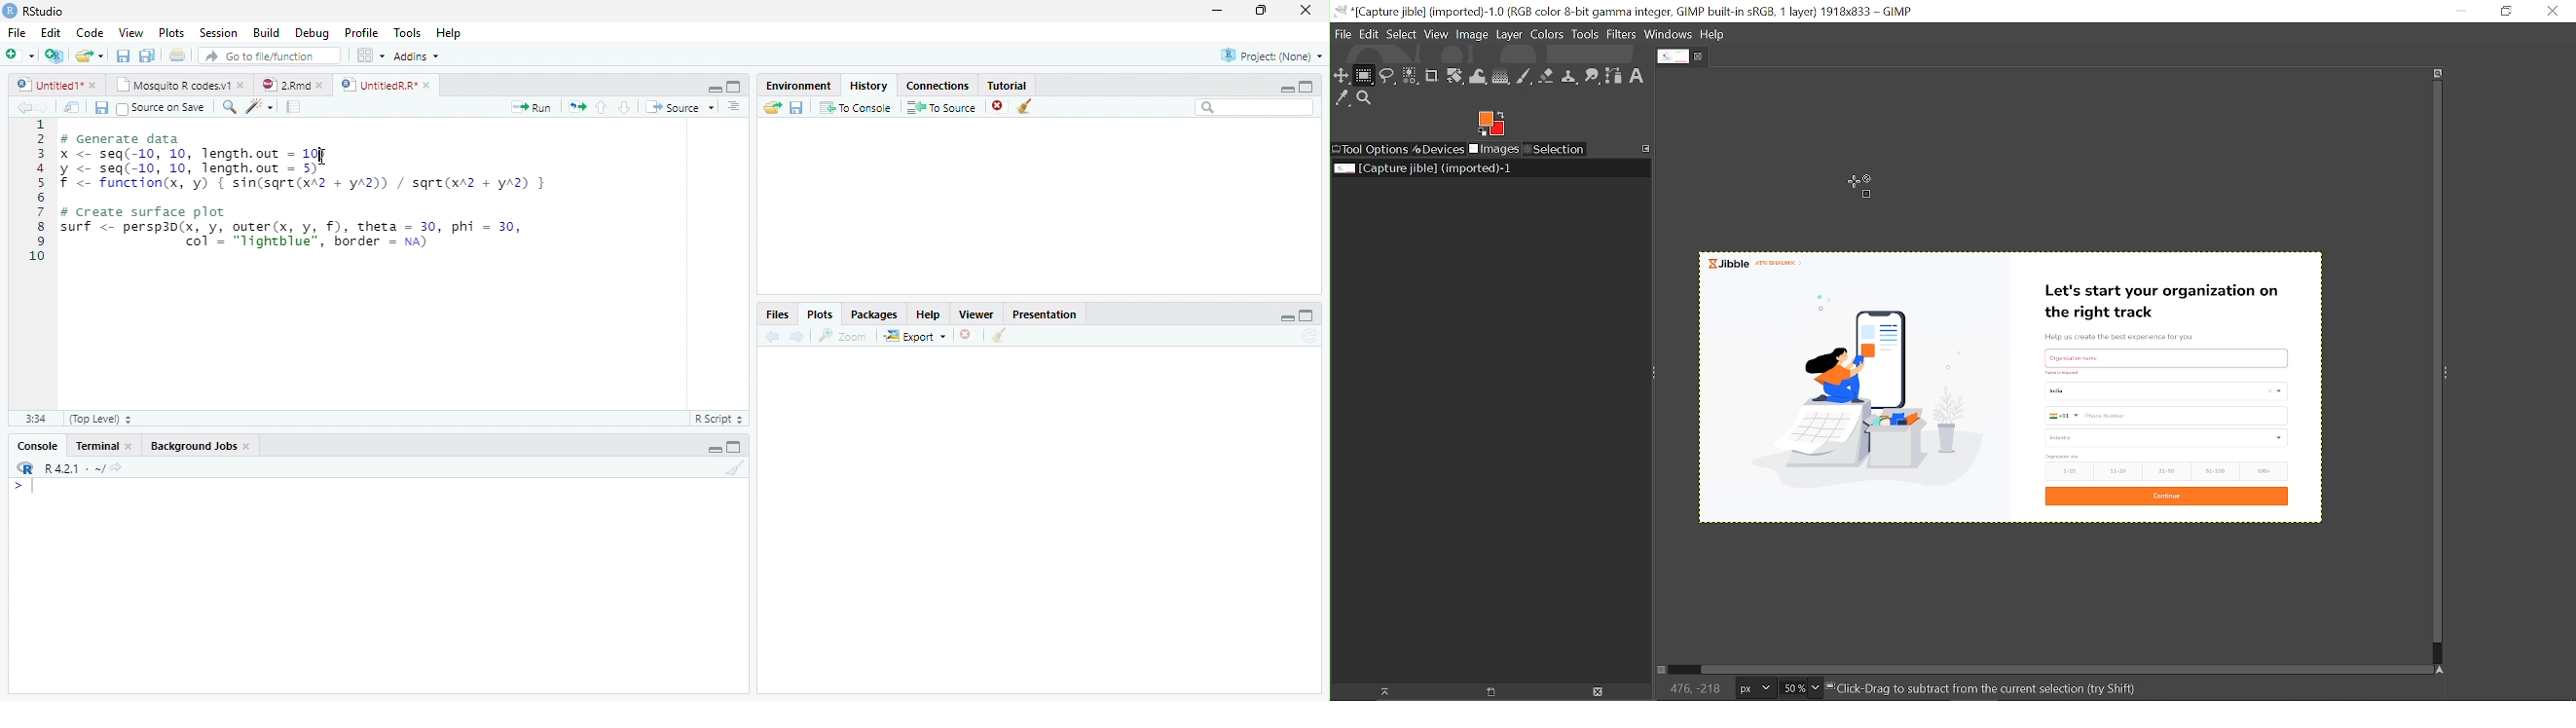 The image size is (2576, 728). What do you see at coordinates (999, 107) in the screenshot?
I see `Remove the selected history entries` at bounding box center [999, 107].